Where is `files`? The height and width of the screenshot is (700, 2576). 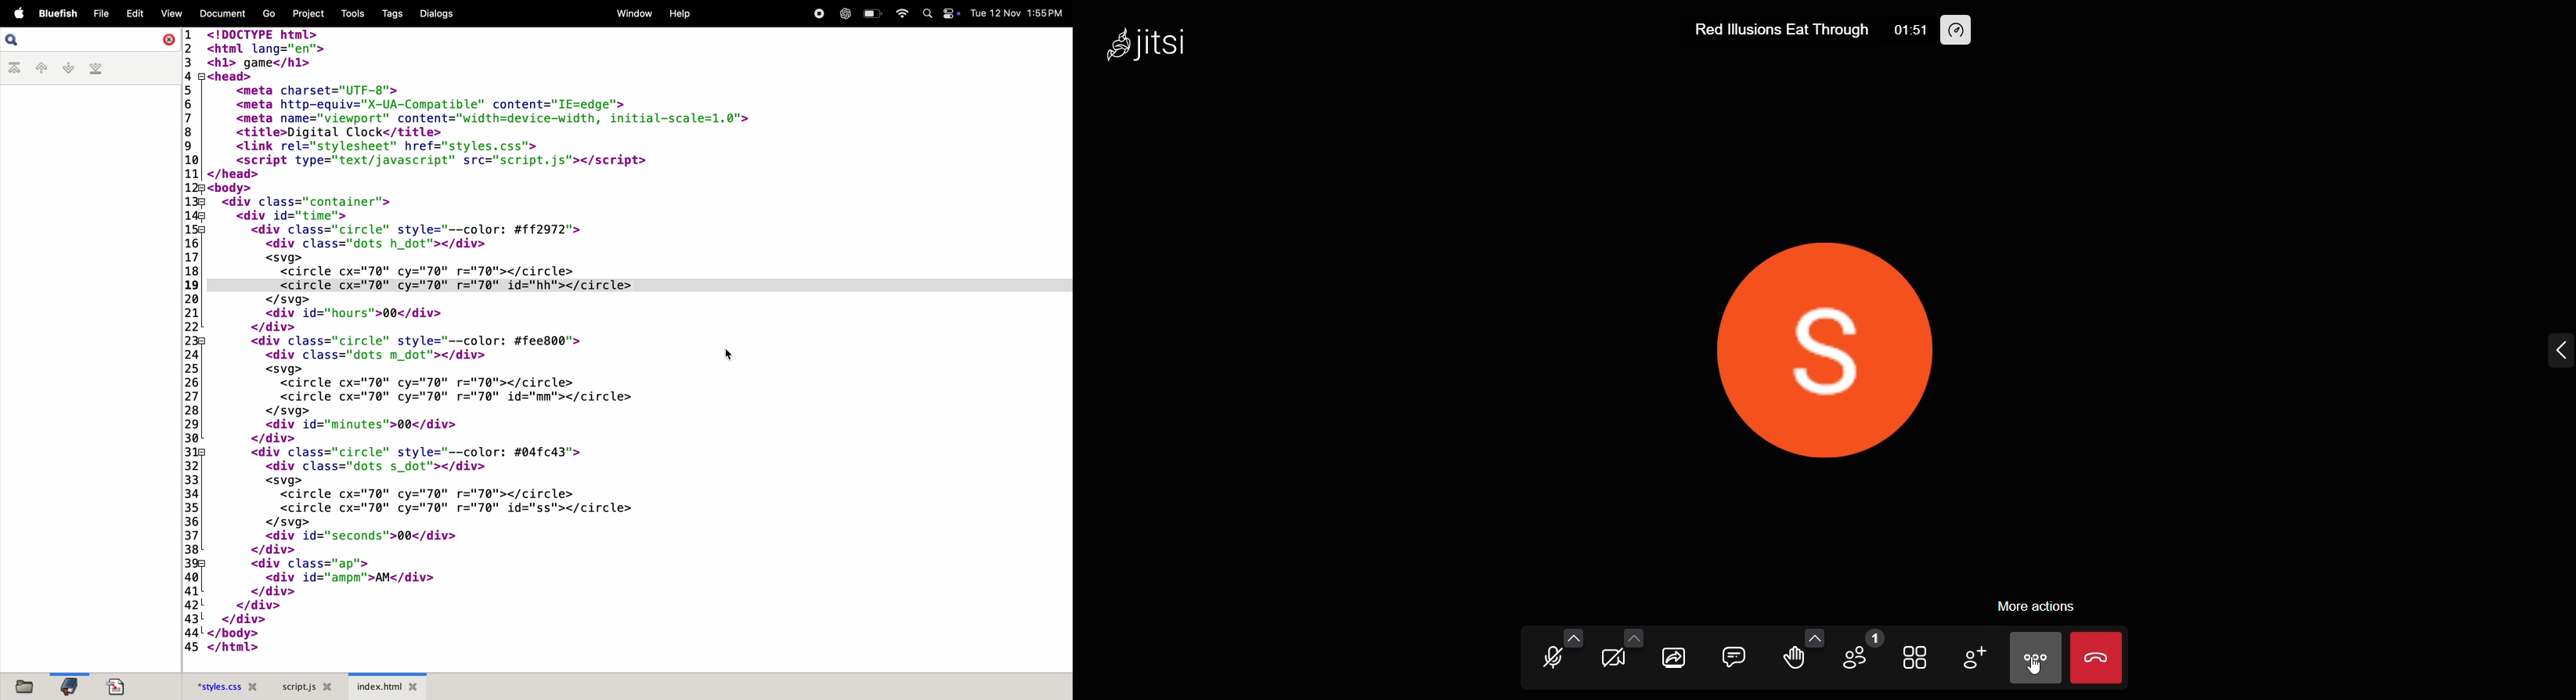 files is located at coordinates (27, 685).